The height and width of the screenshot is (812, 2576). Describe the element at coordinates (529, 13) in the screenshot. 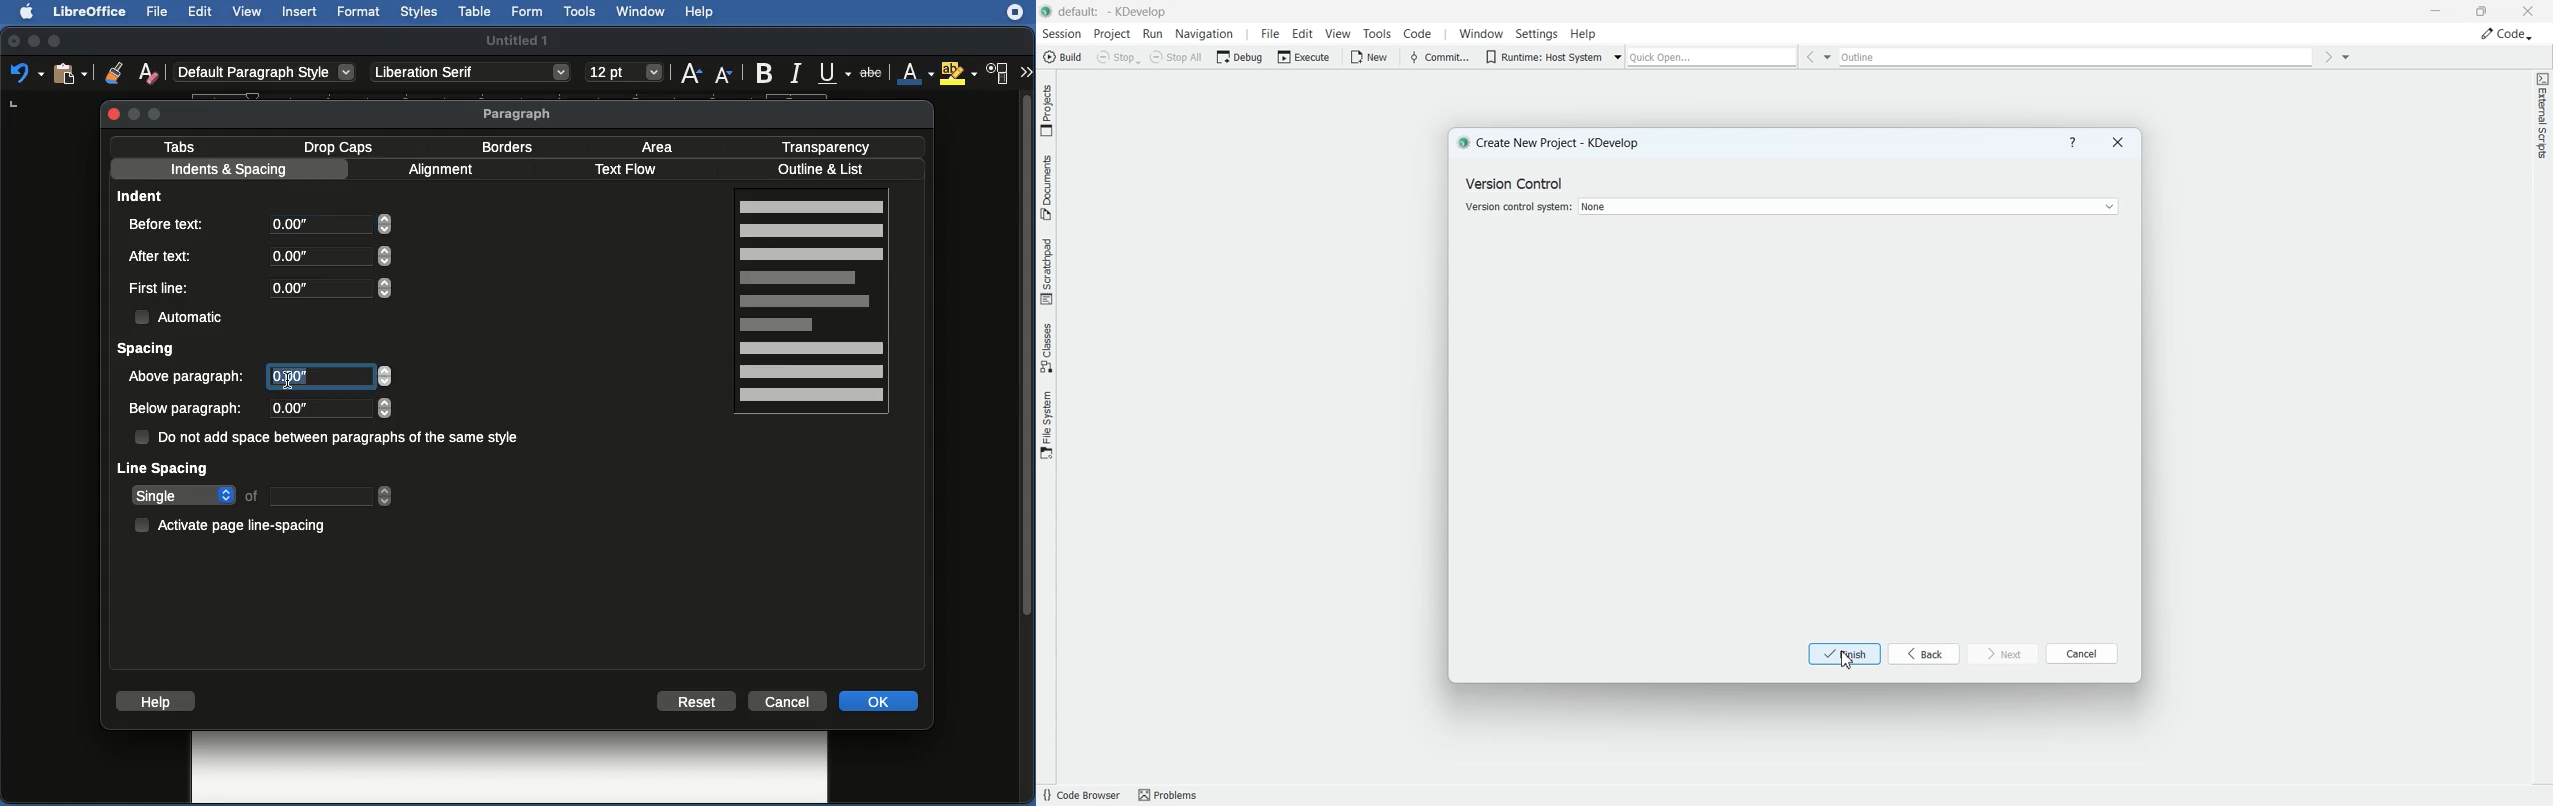

I see `Form` at that location.